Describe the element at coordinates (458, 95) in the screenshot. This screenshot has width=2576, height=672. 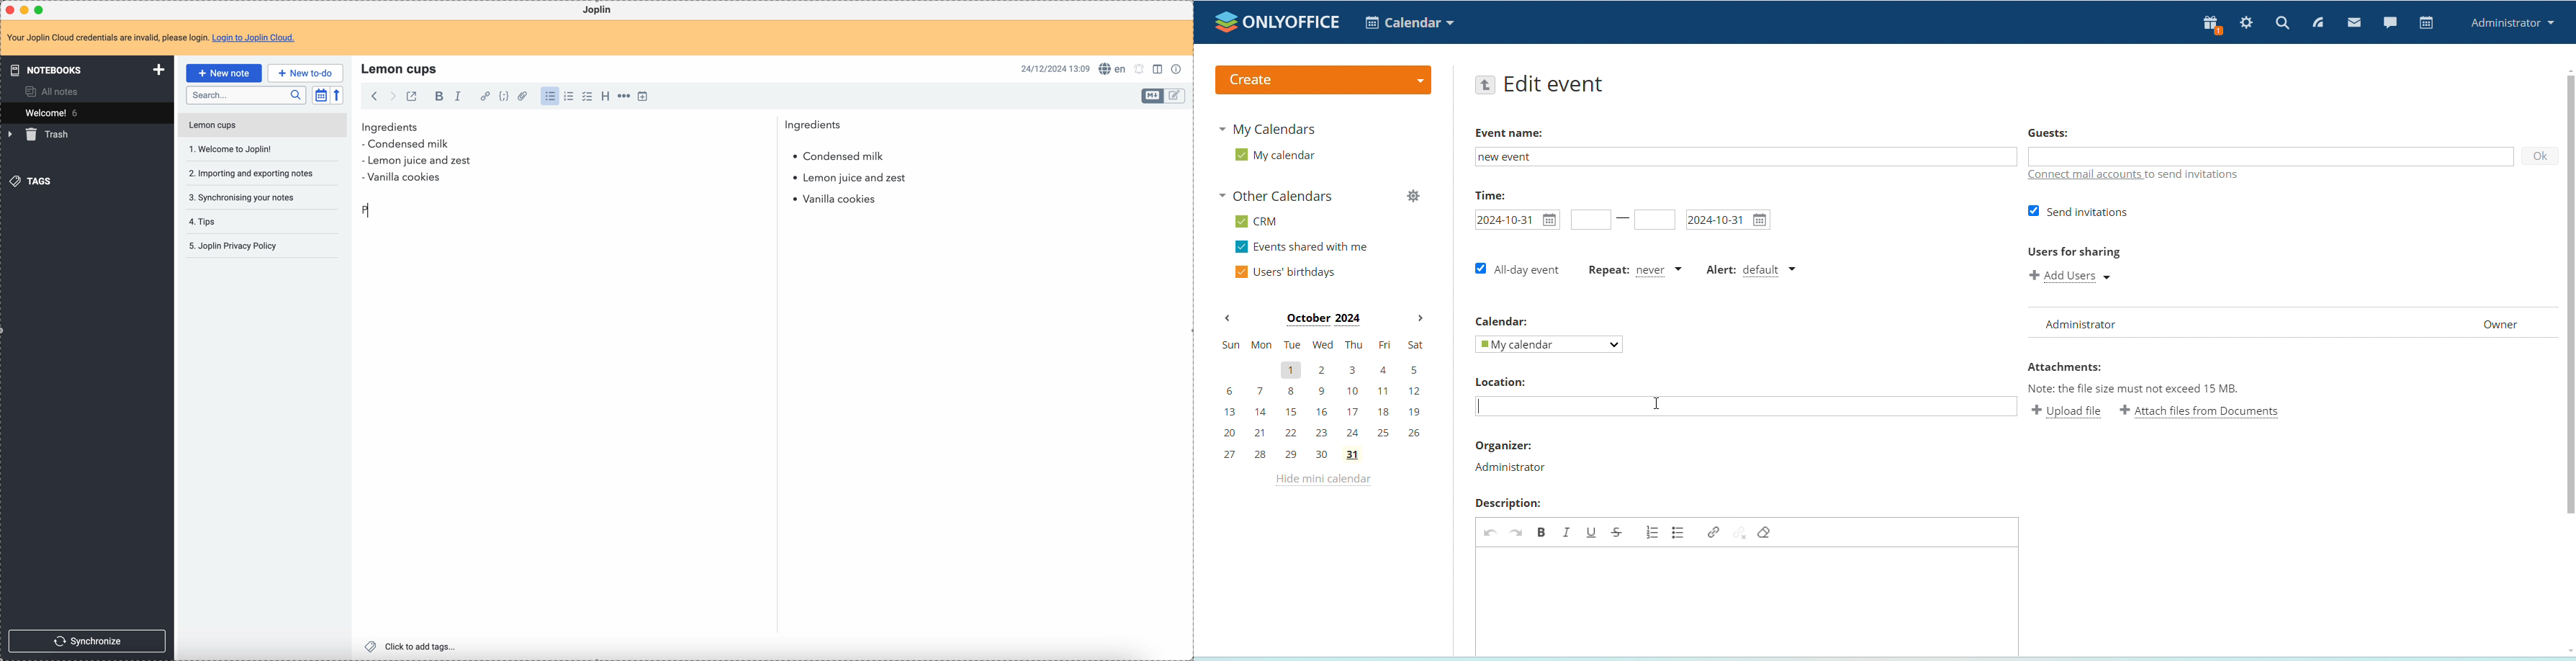
I see `italic` at that location.